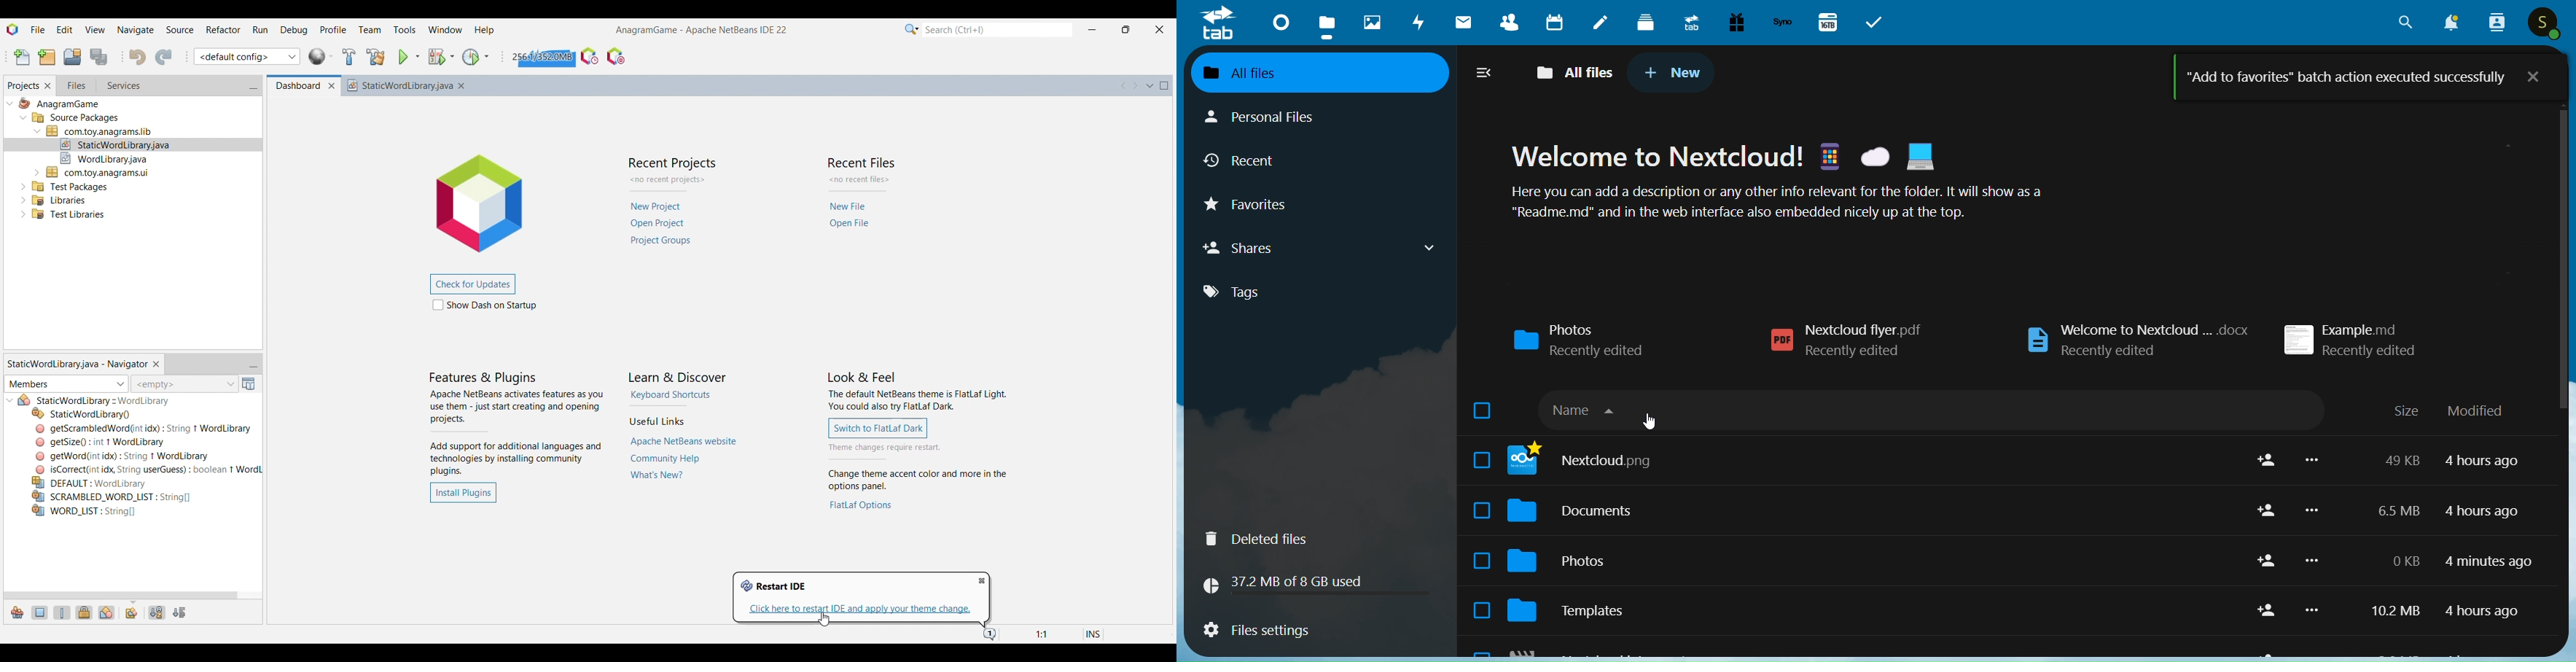  What do you see at coordinates (1482, 459) in the screenshot?
I see `Click to select` at bounding box center [1482, 459].